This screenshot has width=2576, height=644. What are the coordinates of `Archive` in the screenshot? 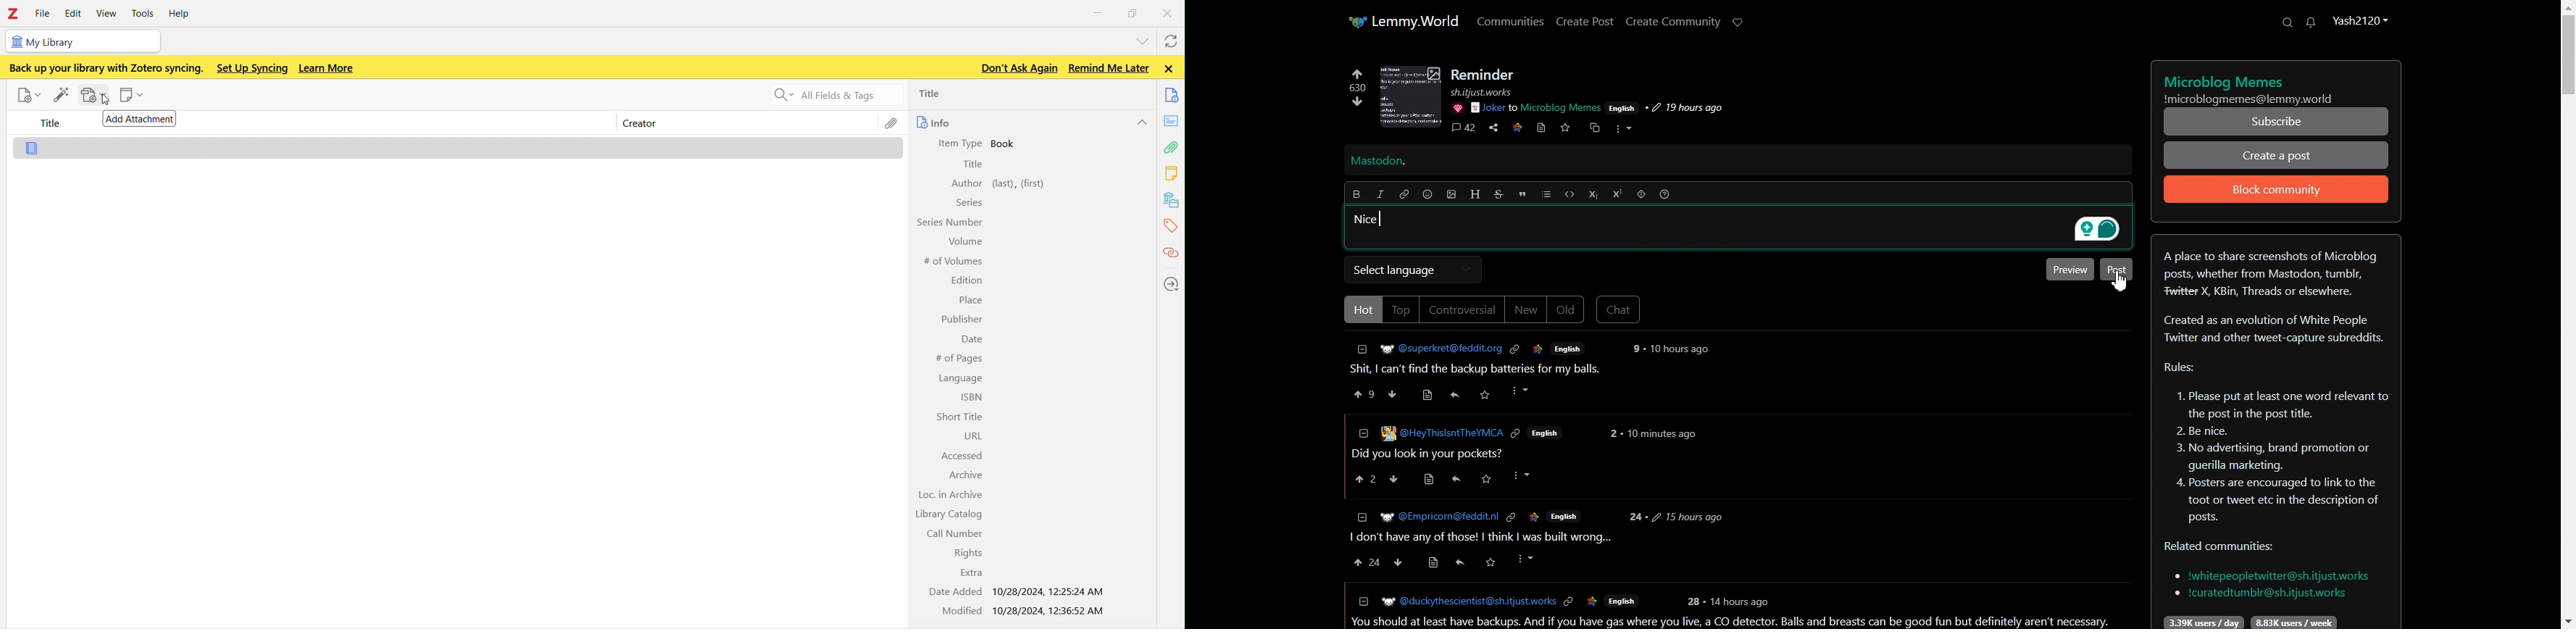 It's located at (966, 475).